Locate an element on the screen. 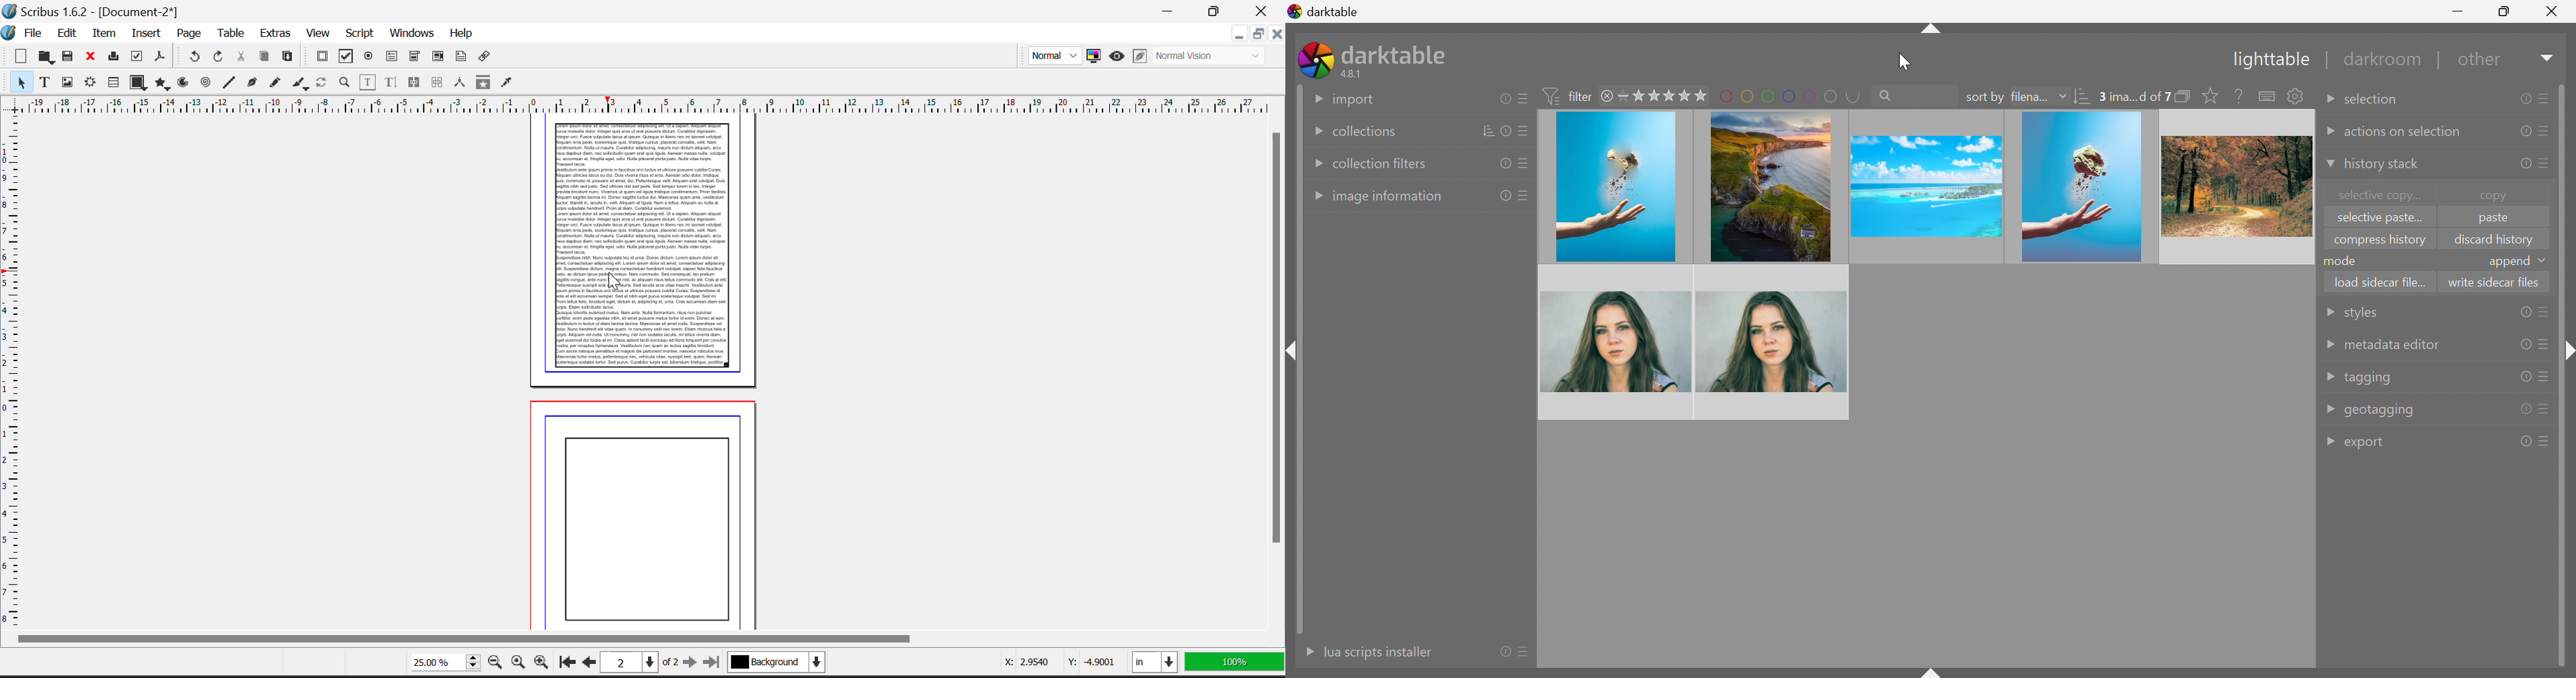 This screenshot has height=700, width=2576. Minimize is located at coordinates (1217, 9).